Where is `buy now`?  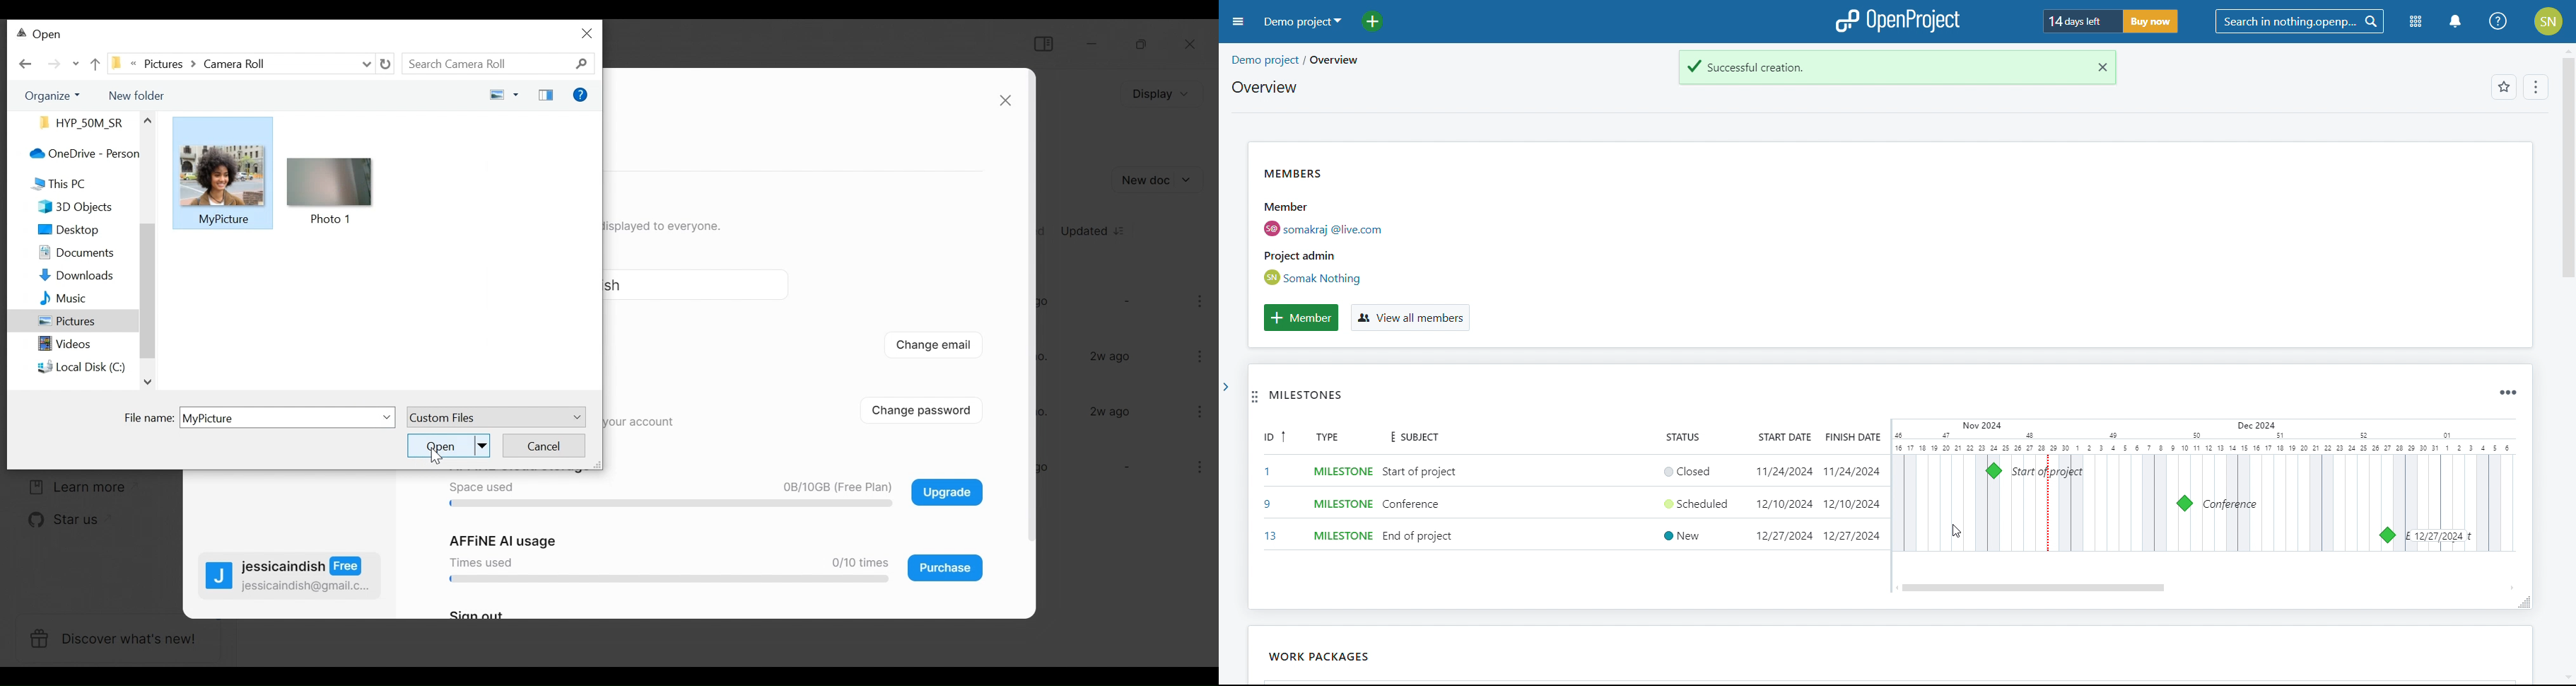
buy now is located at coordinates (2149, 21).